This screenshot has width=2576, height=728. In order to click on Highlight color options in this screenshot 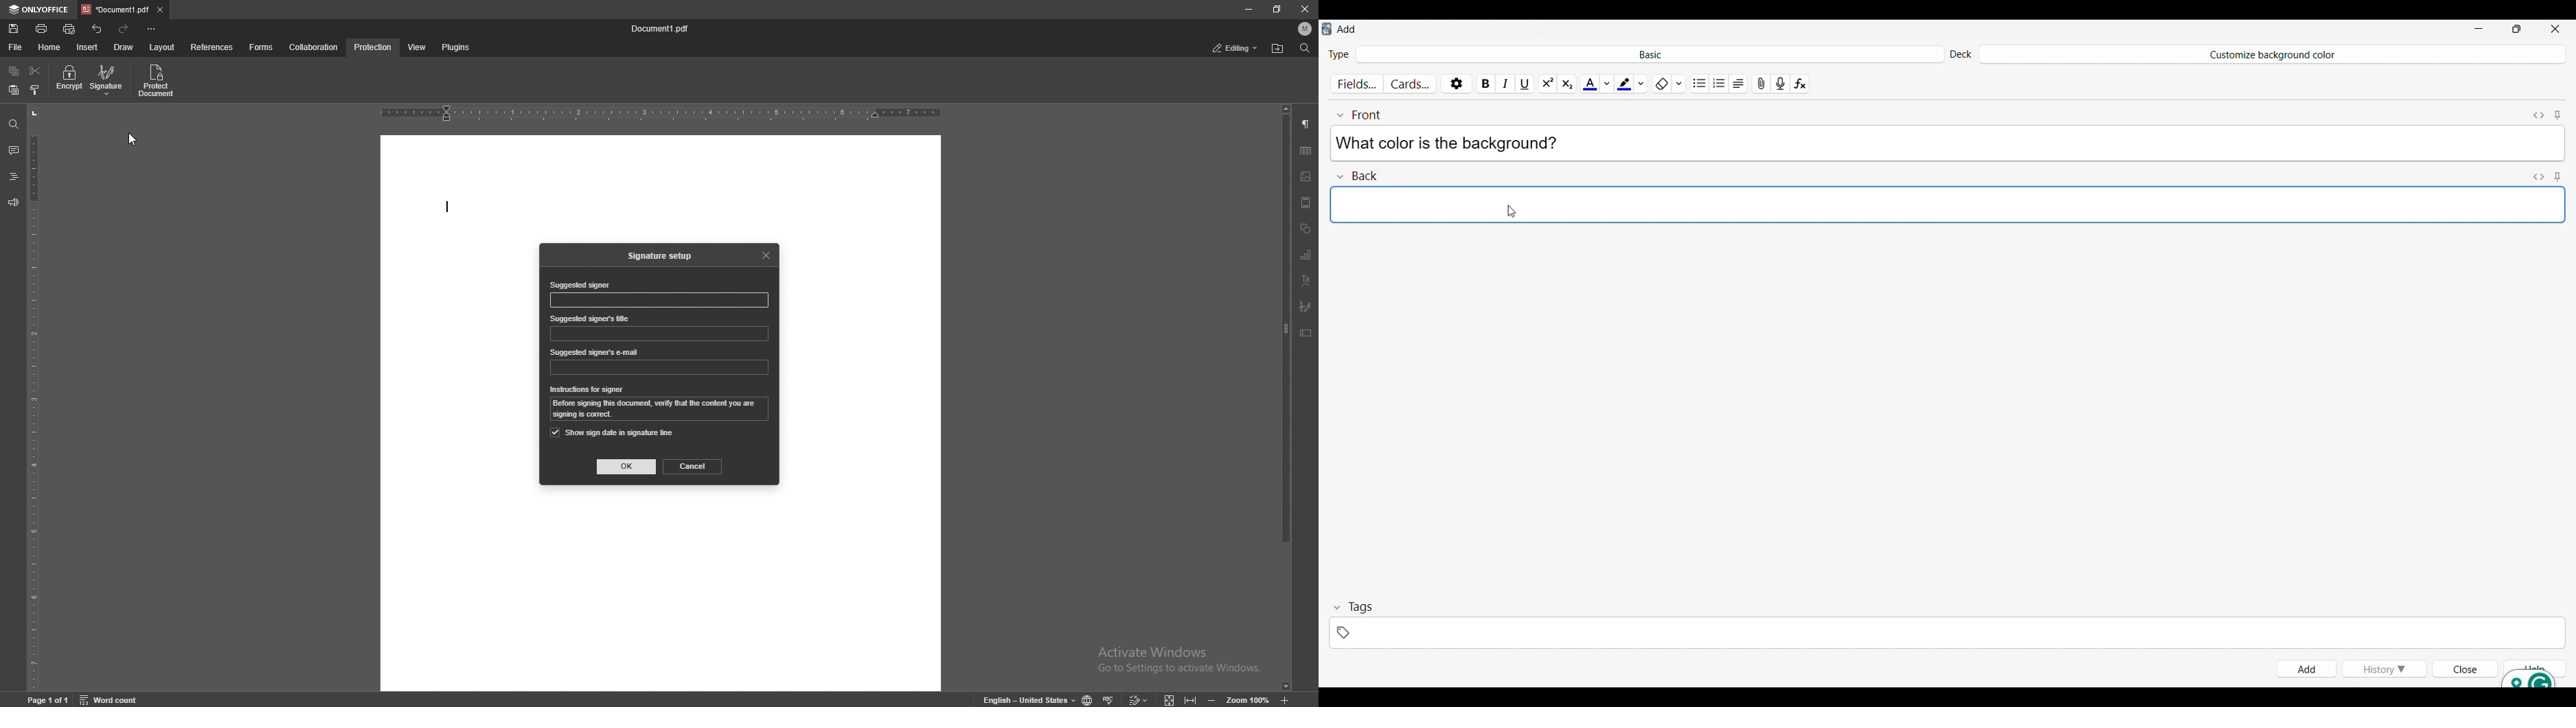, I will do `click(1641, 81)`.